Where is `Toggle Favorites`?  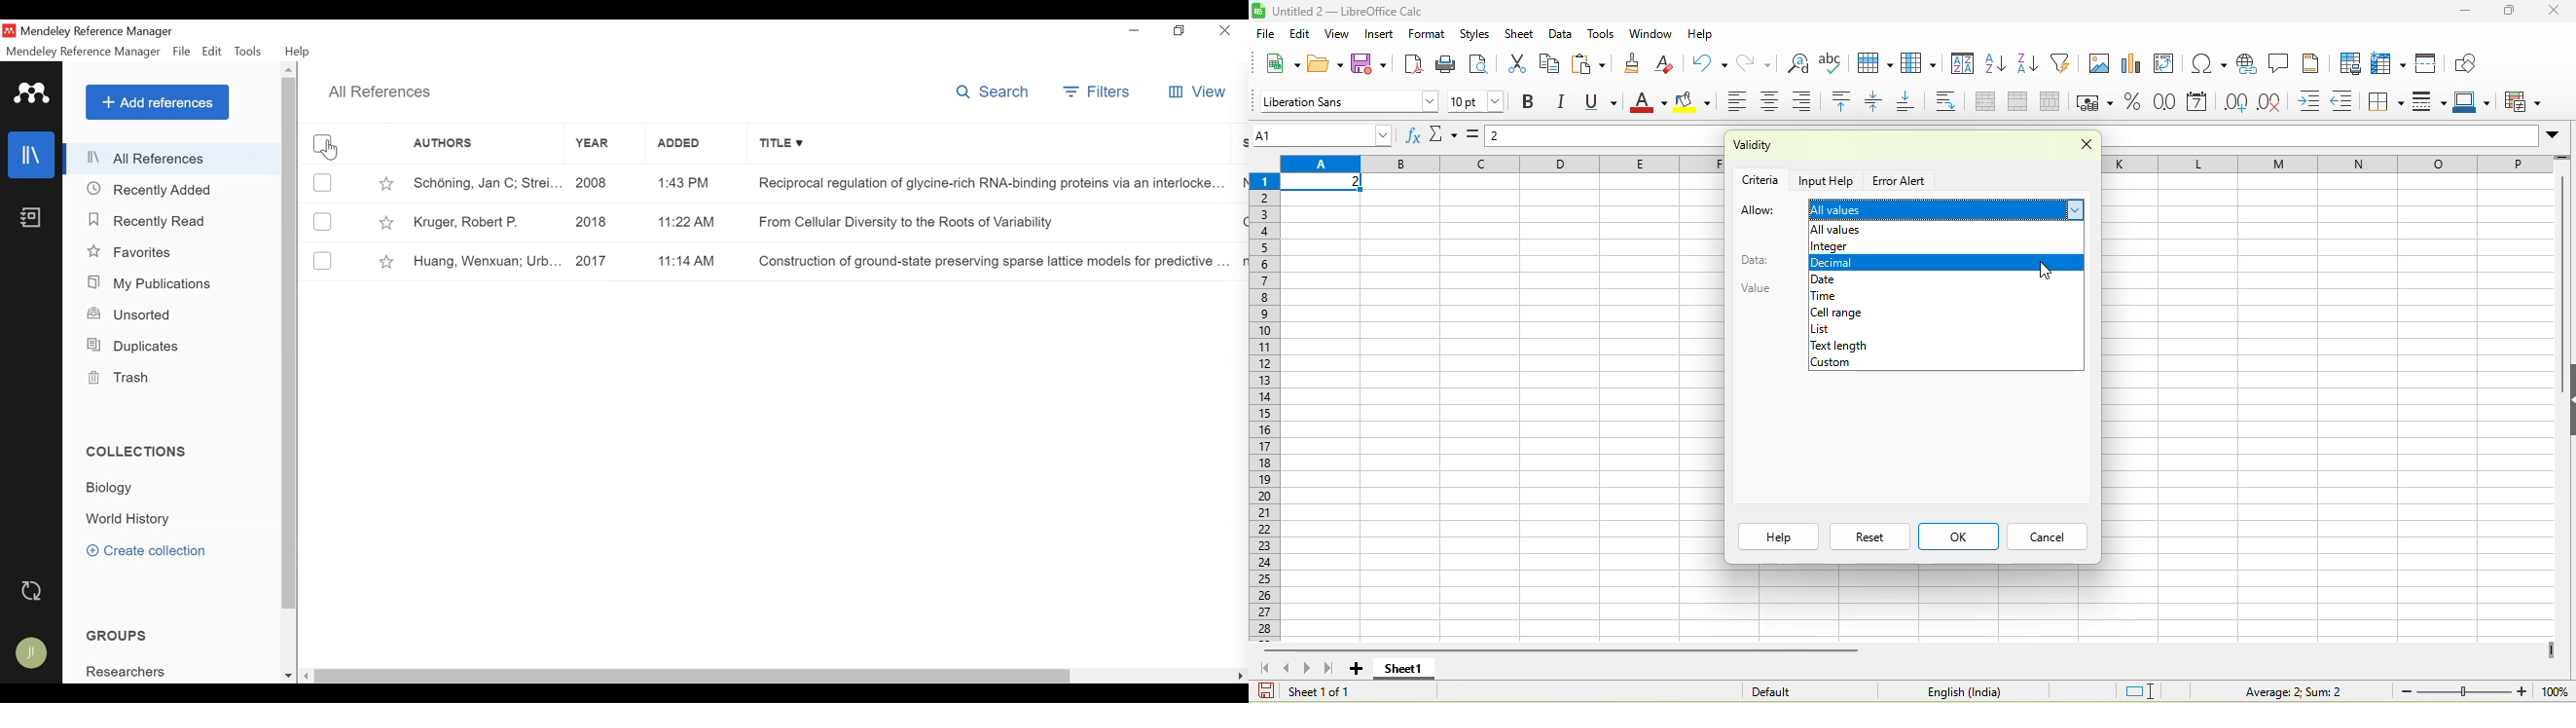
Toggle Favorites is located at coordinates (386, 260).